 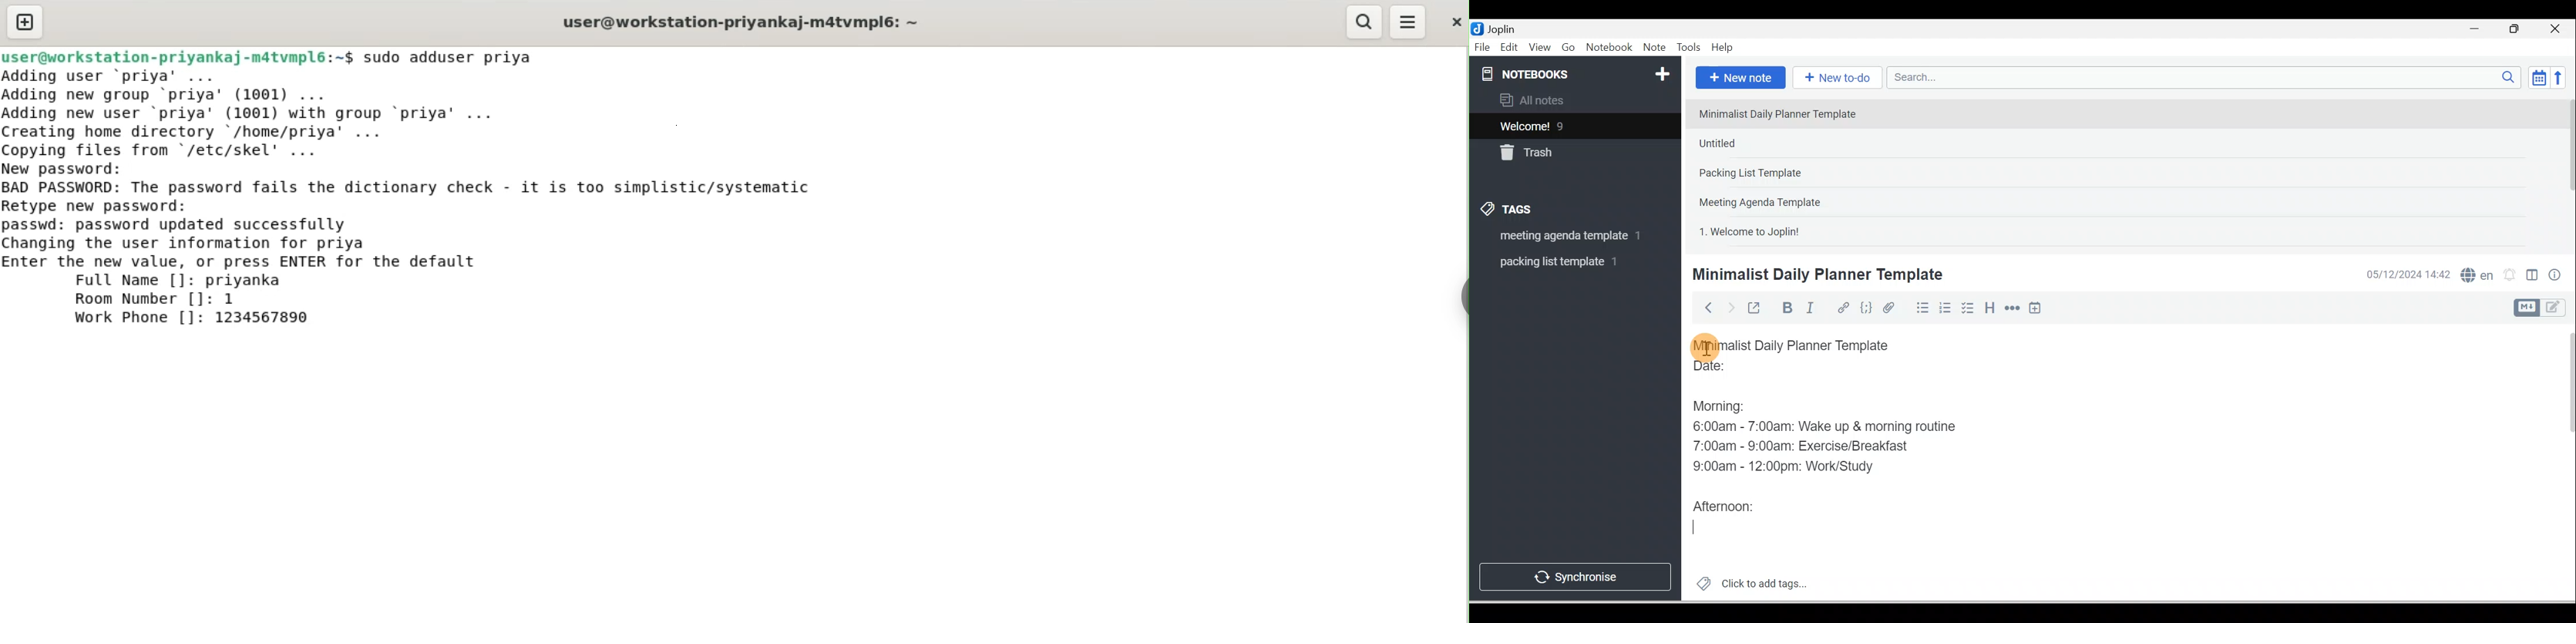 I want to click on Notebooks, so click(x=1578, y=72).